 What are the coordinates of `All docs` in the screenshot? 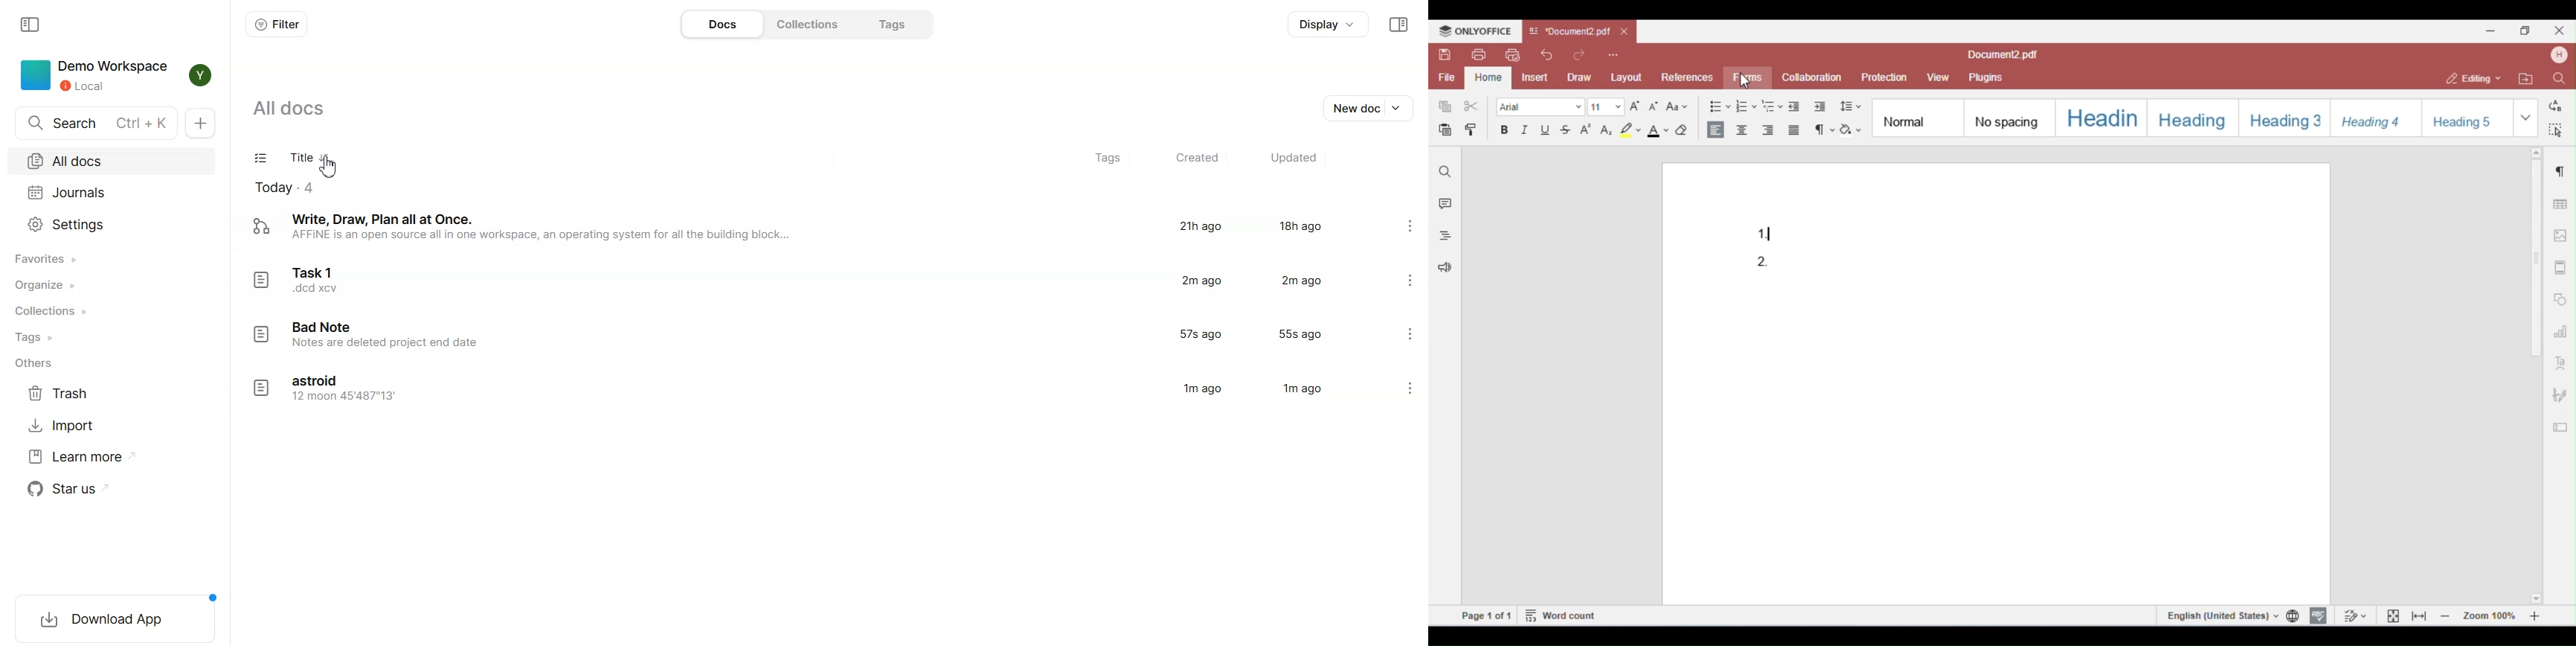 It's located at (289, 106).